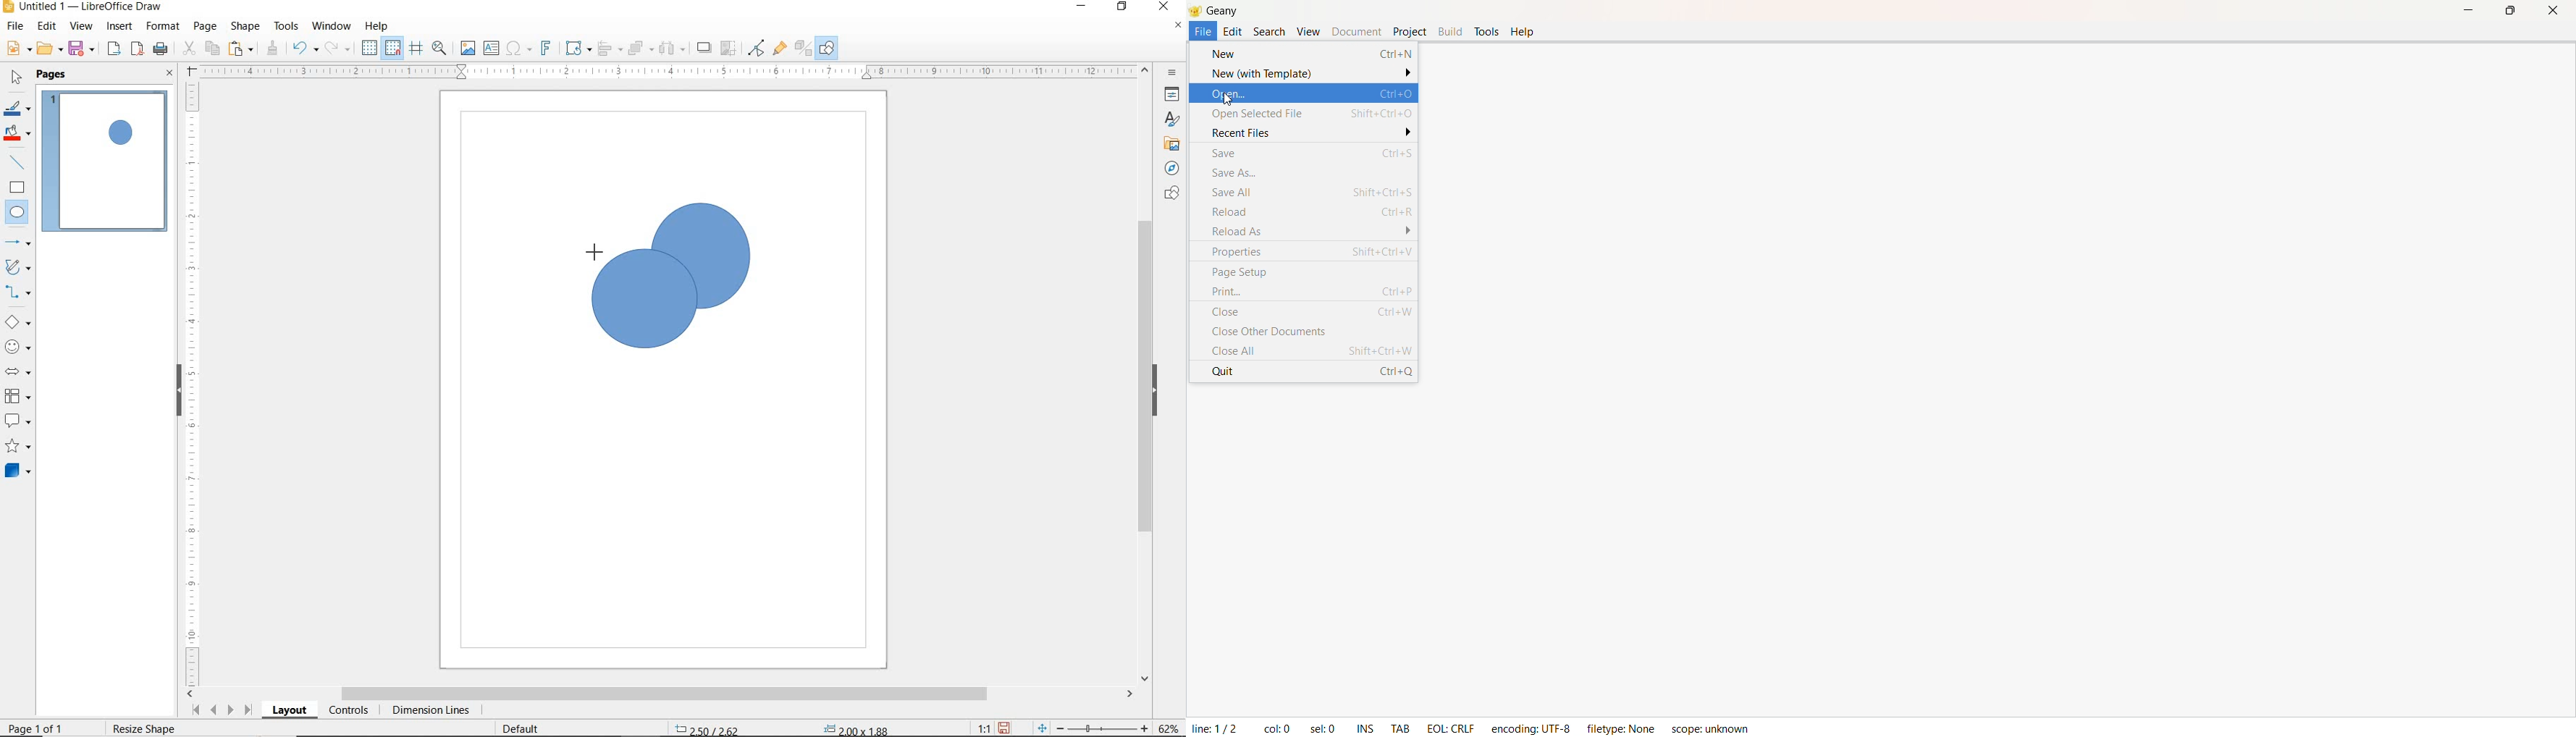  What do you see at coordinates (18, 347) in the screenshot?
I see `SYMBOL SHAPES` at bounding box center [18, 347].